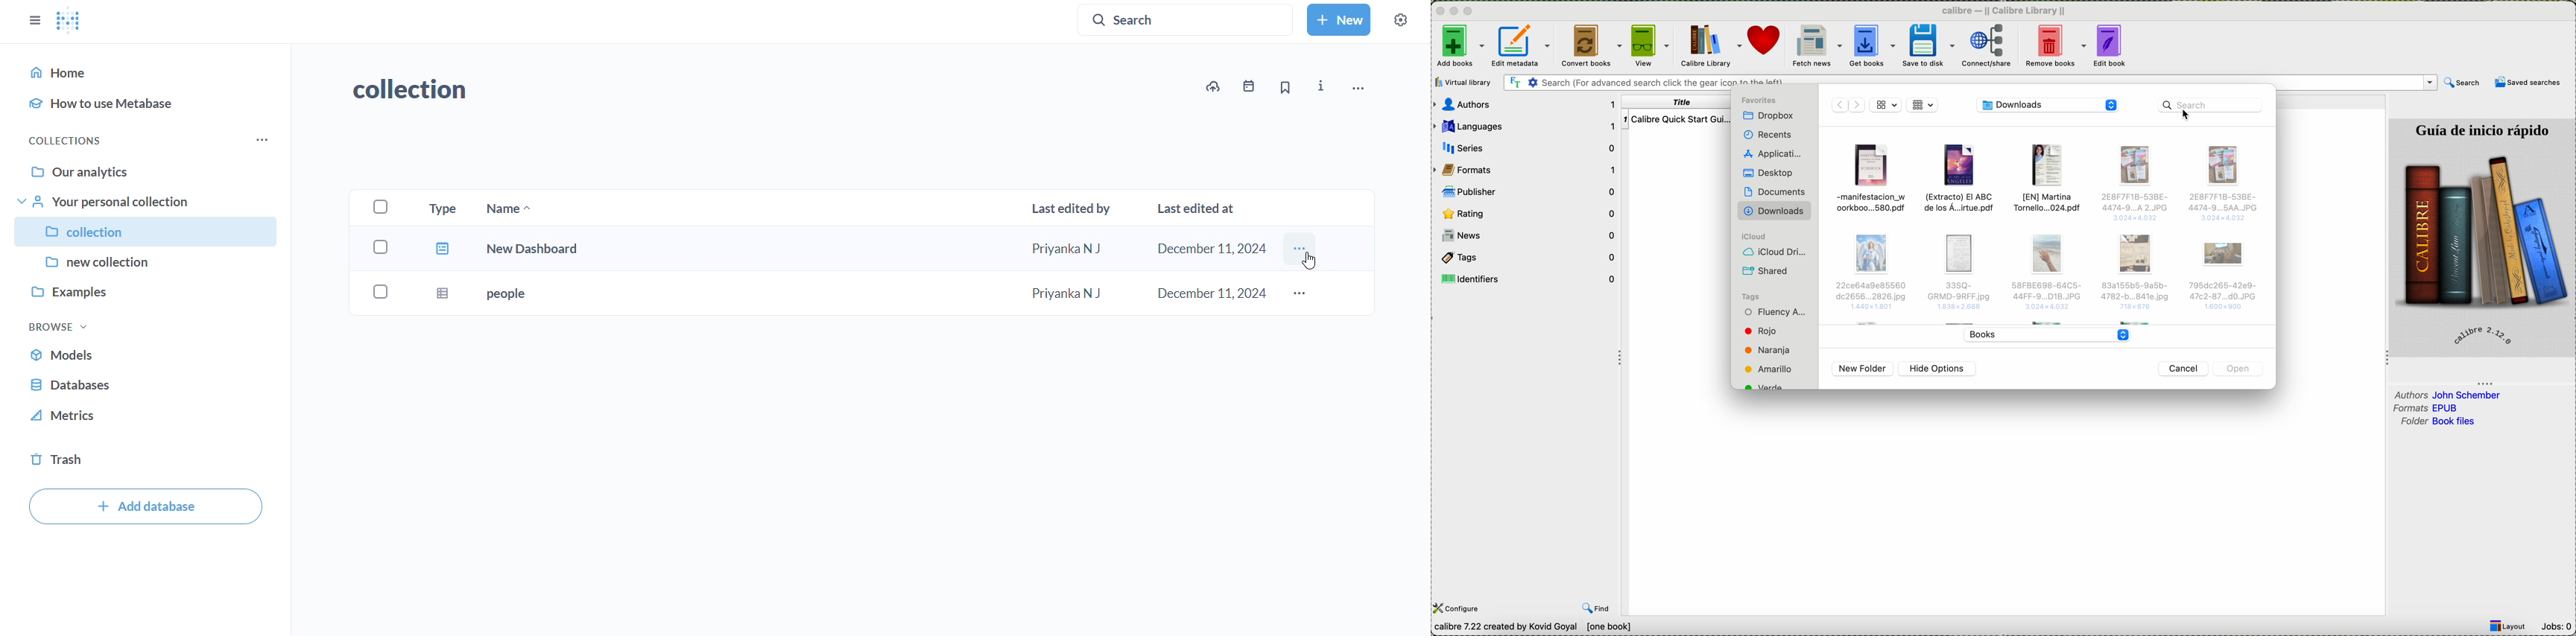 This screenshot has height=644, width=2576. I want to click on , so click(2221, 275).